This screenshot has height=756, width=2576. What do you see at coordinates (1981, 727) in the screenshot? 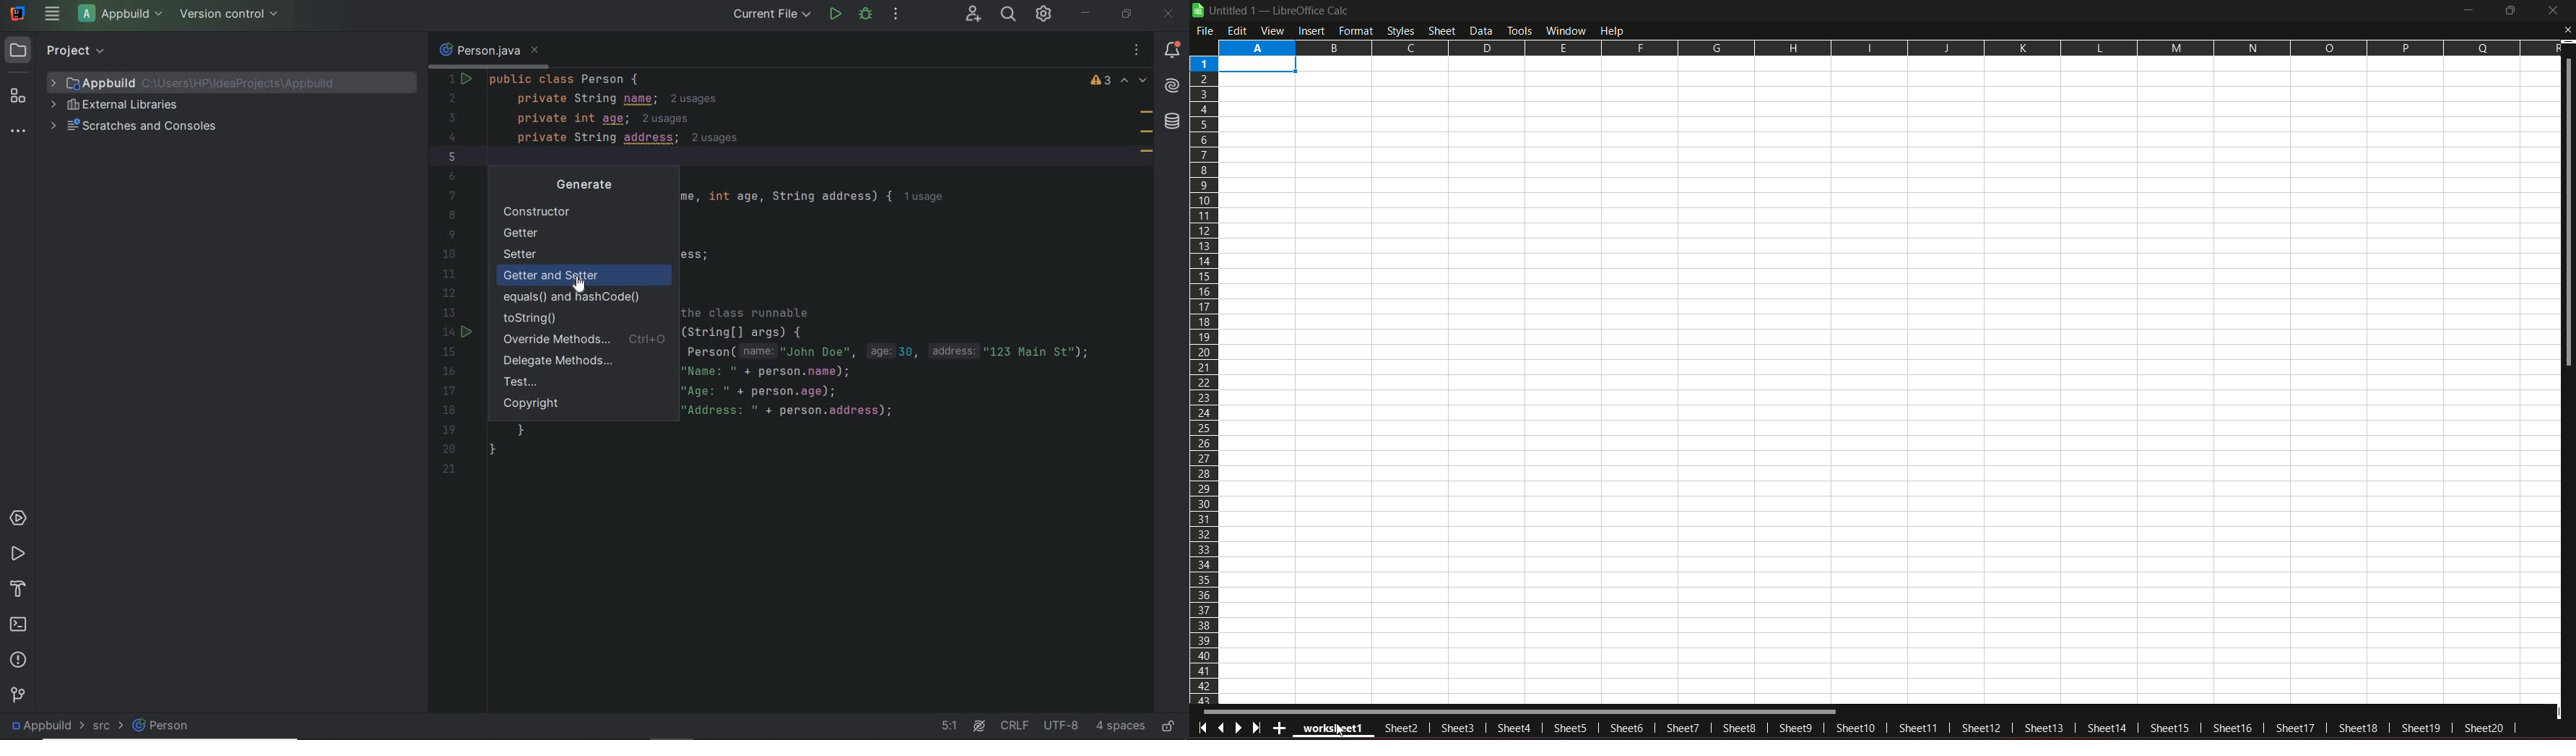
I see `sheet12` at bounding box center [1981, 727].